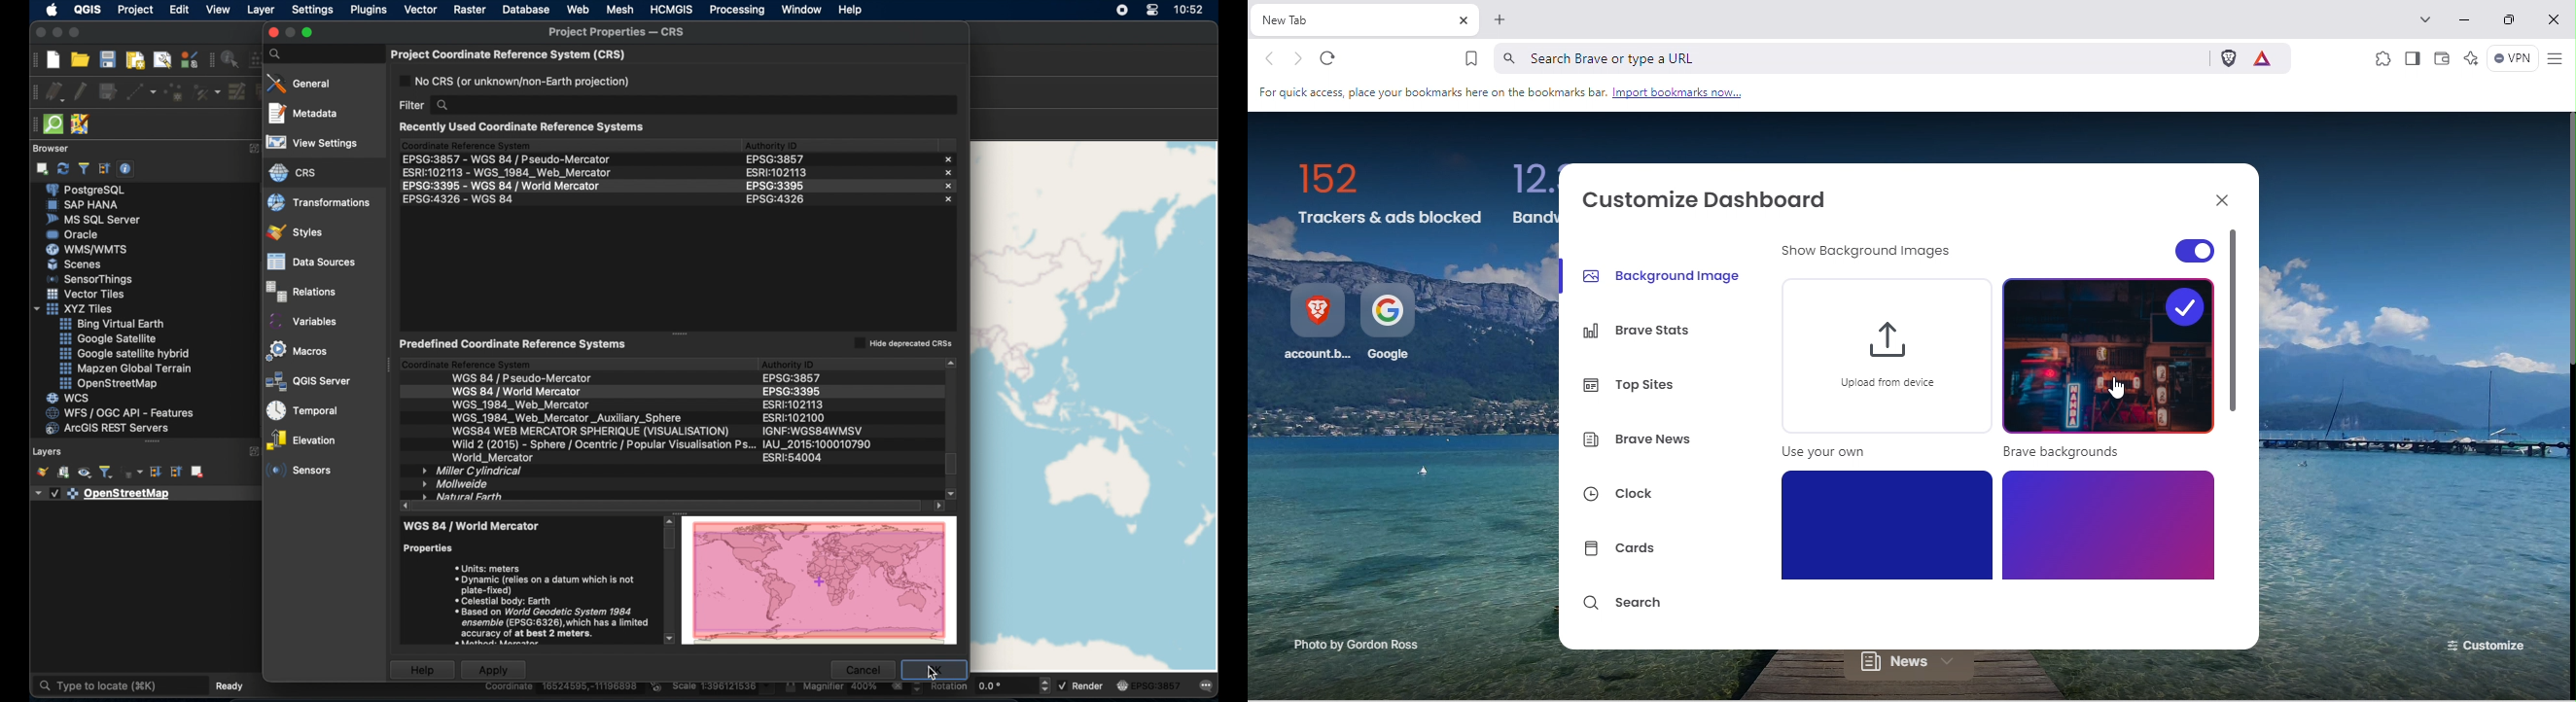  What do you see at coordinates (89, 9) in the screenshot?
I see `QGIS` at bounding box center [89, 9].